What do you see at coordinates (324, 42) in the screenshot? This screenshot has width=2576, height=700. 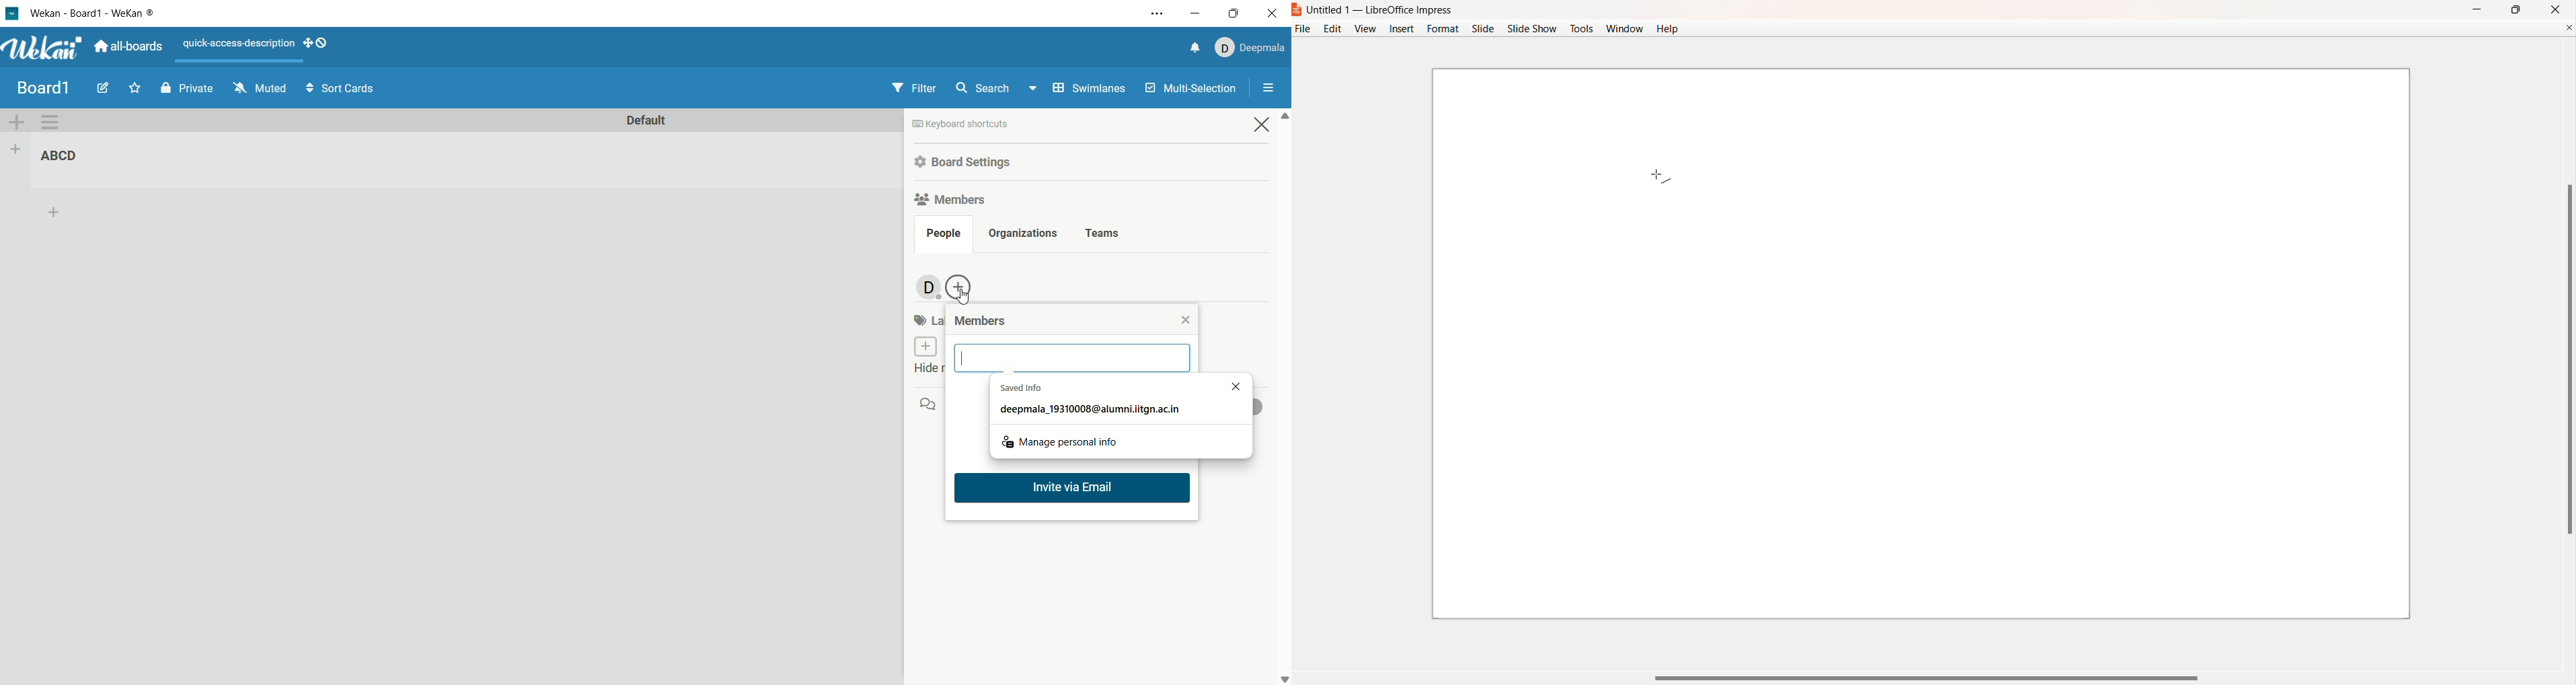 I see `show-desktop-drag-handles` at bounding box center [324, 42].